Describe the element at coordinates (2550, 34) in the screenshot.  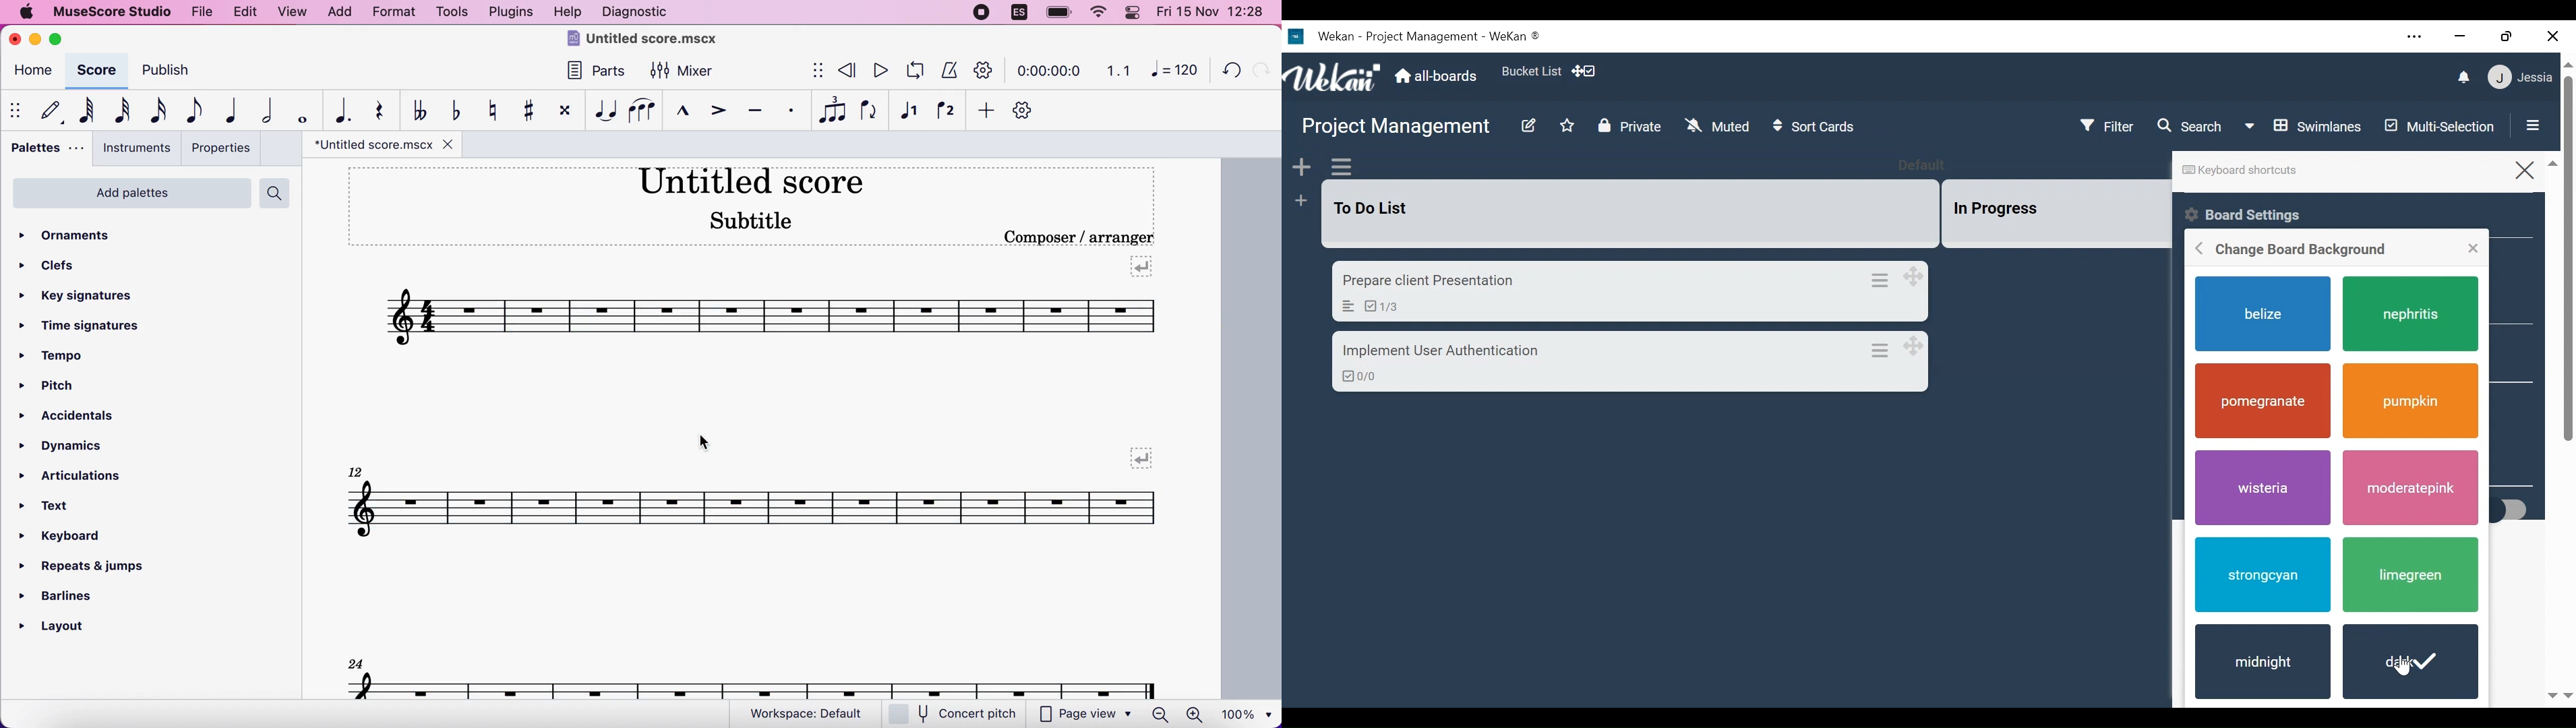
I see `close` at that location.